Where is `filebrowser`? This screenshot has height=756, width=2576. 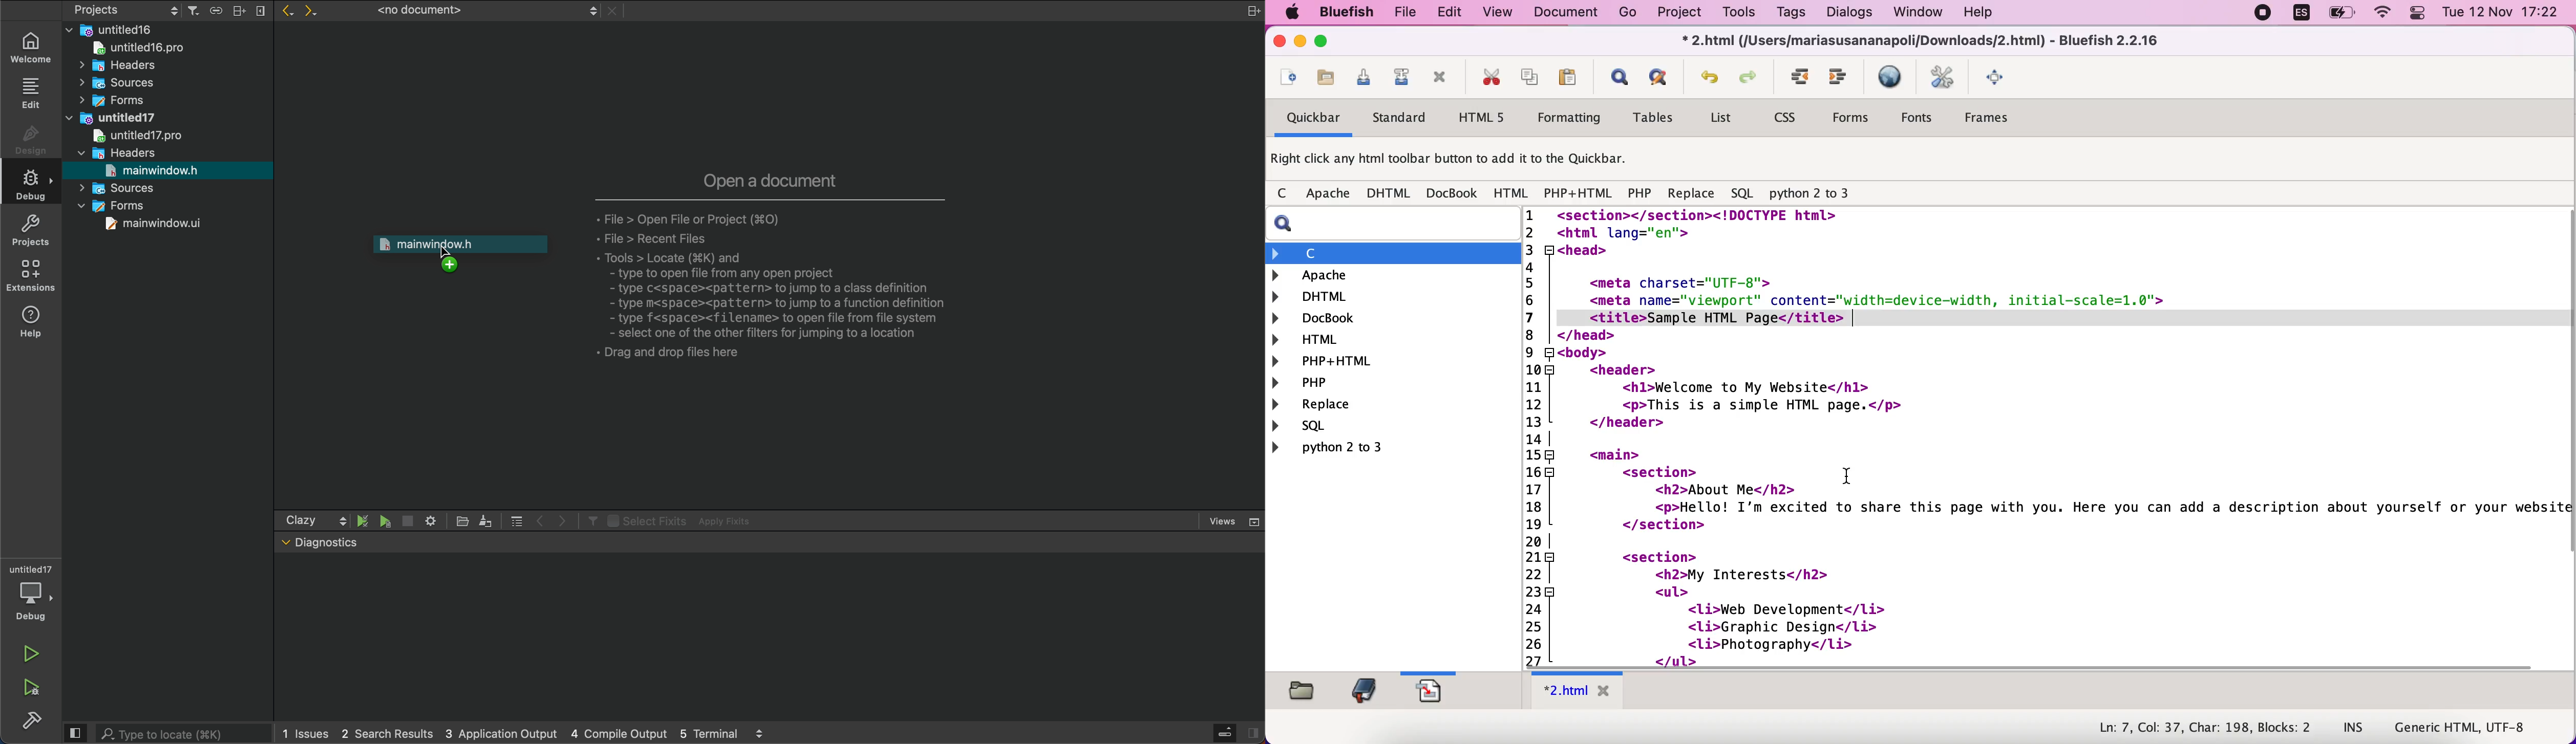
filebrowser is located at coordinates (1304, 692).